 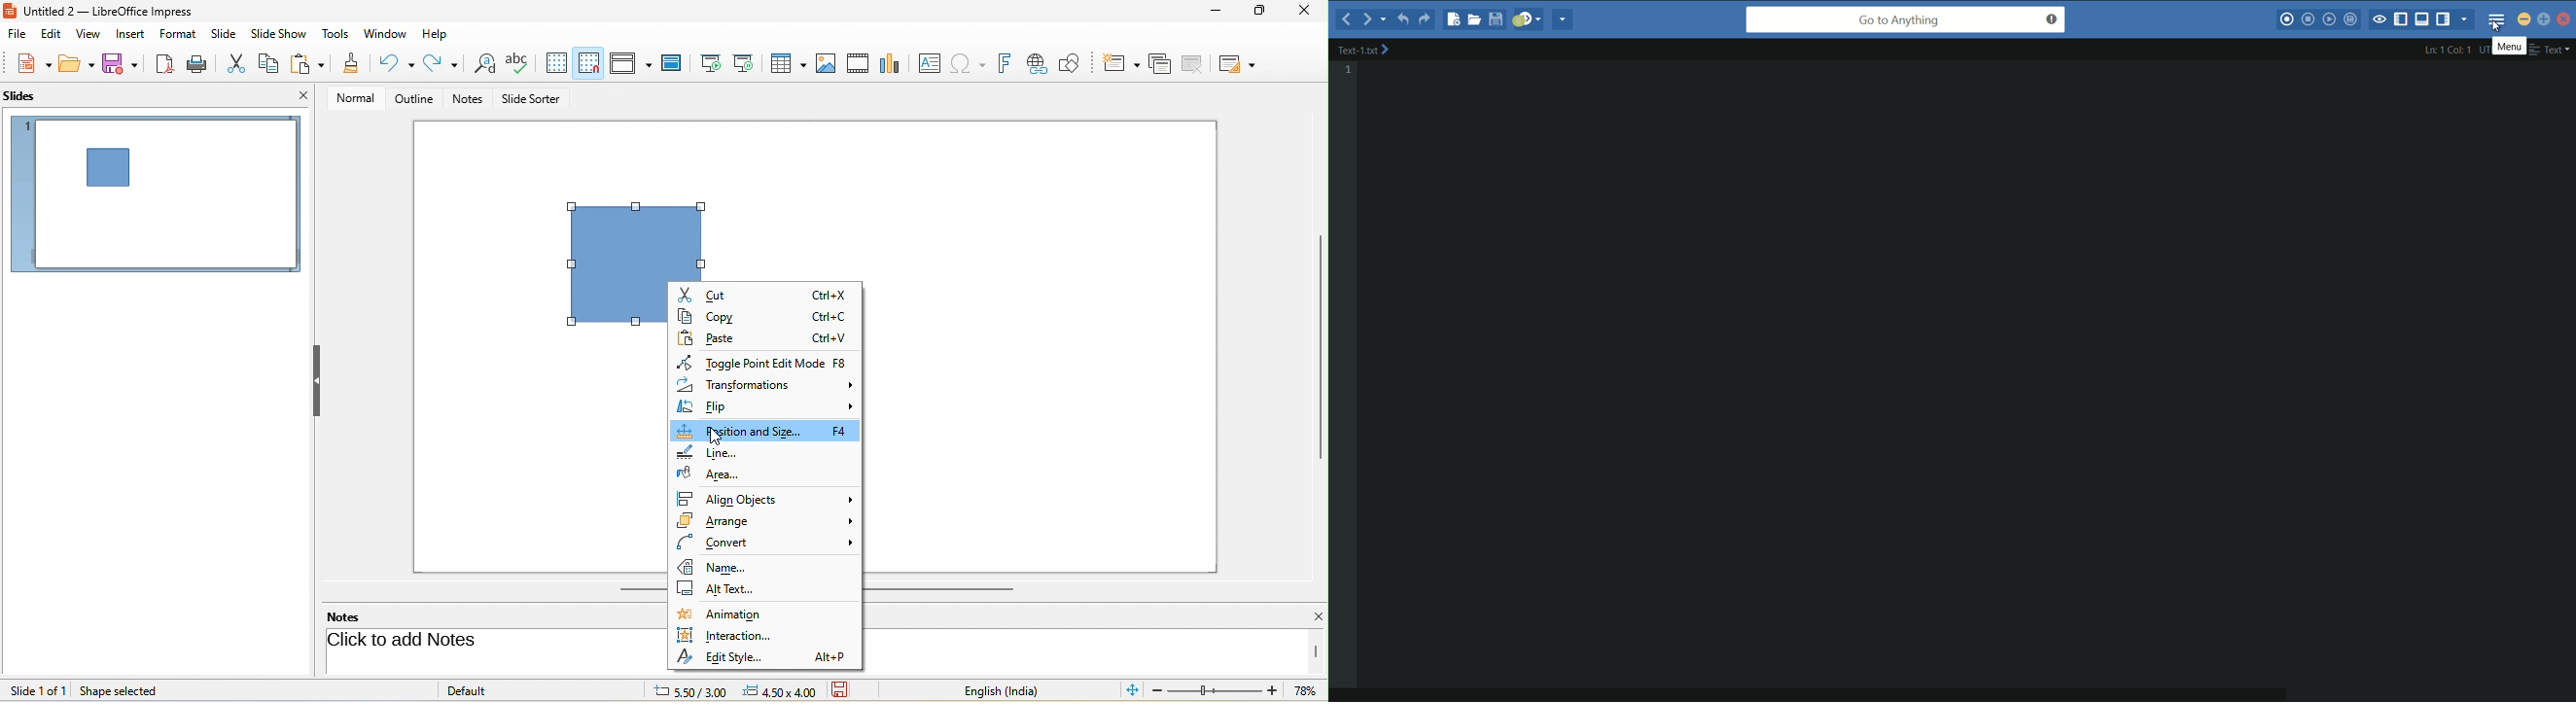 I want to click on click to add notes, so click(x=478, y=642).